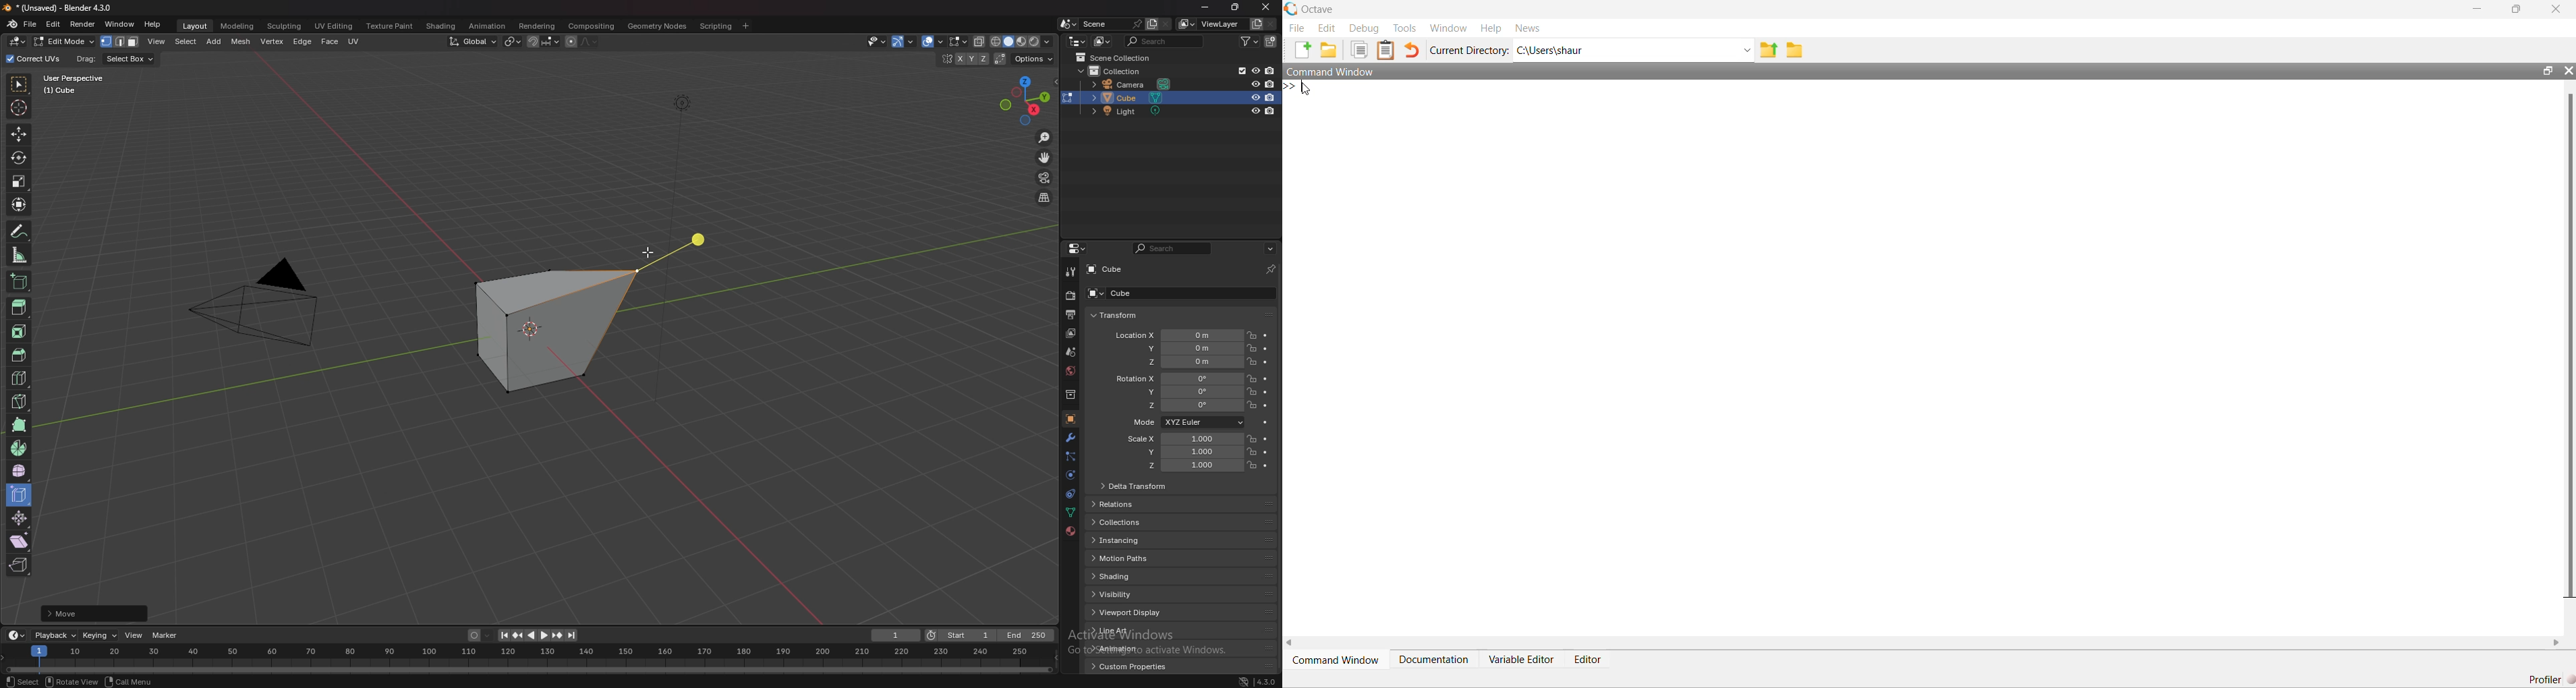  What do you see at coordinates (1135, 486) in the screenshot?
I see `delta transform` at bounding box center [1135, 486].